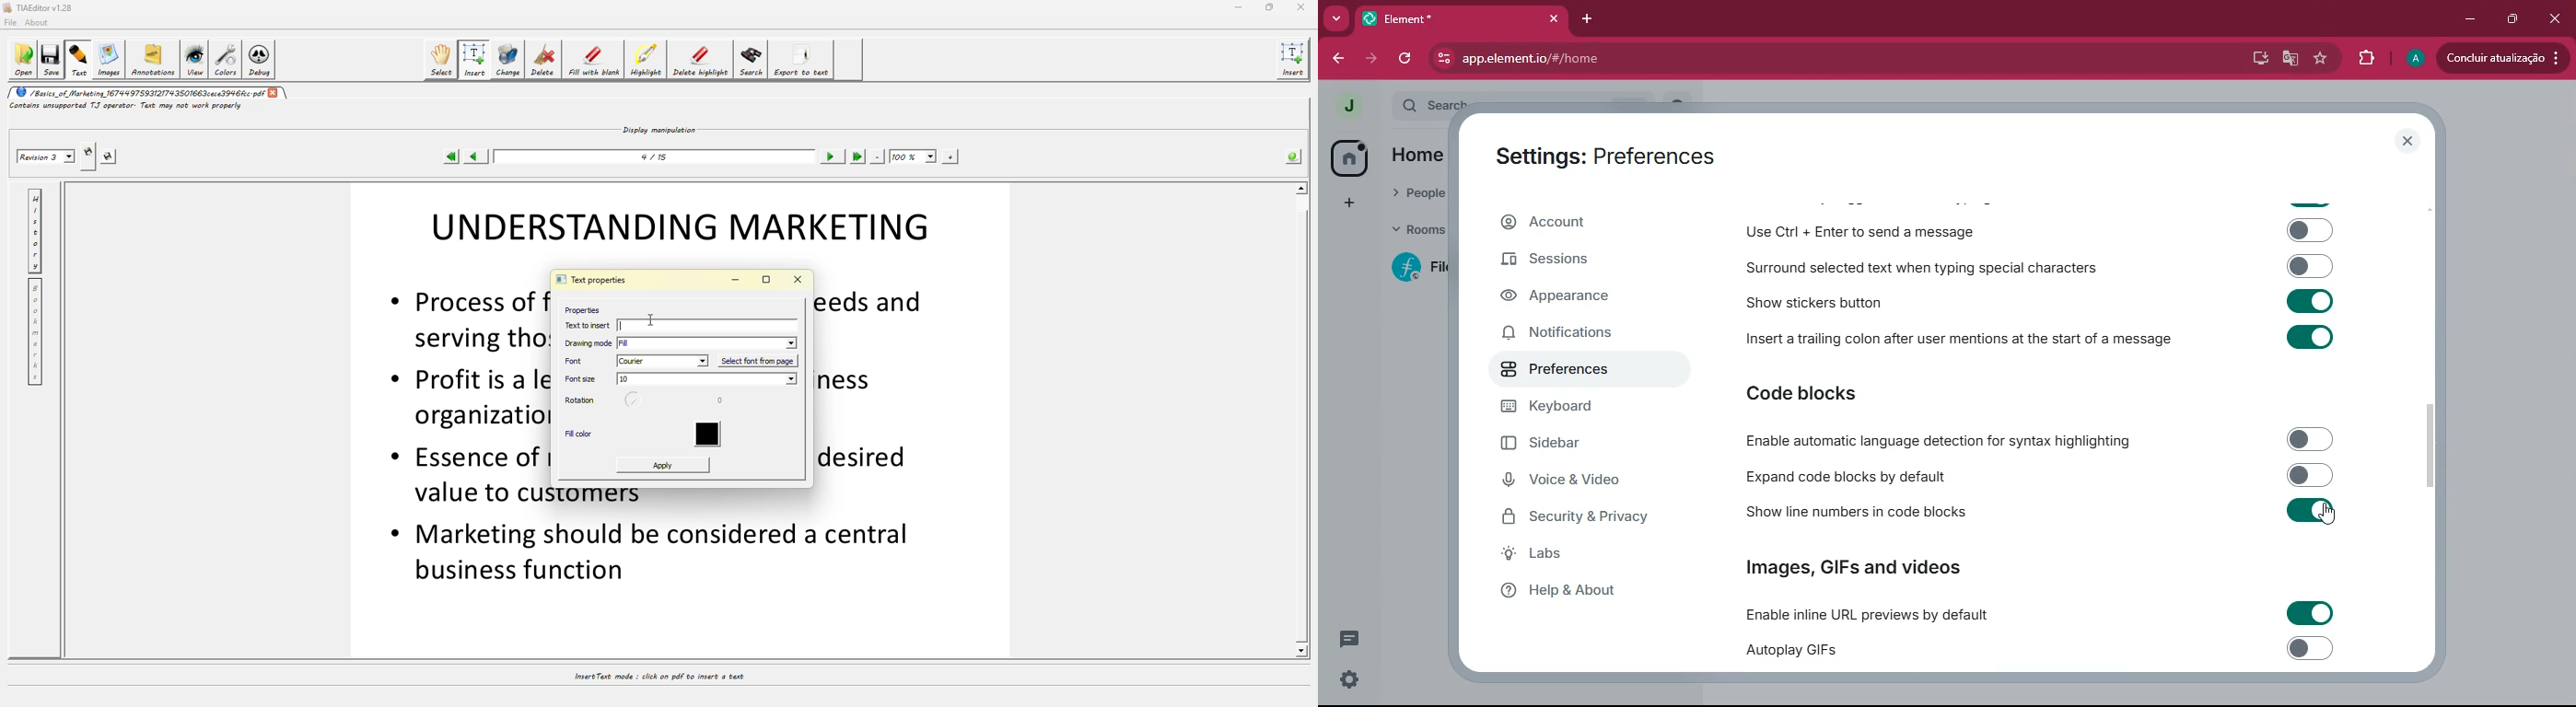  I want to click on settings: preferences, so click(1603, 153).